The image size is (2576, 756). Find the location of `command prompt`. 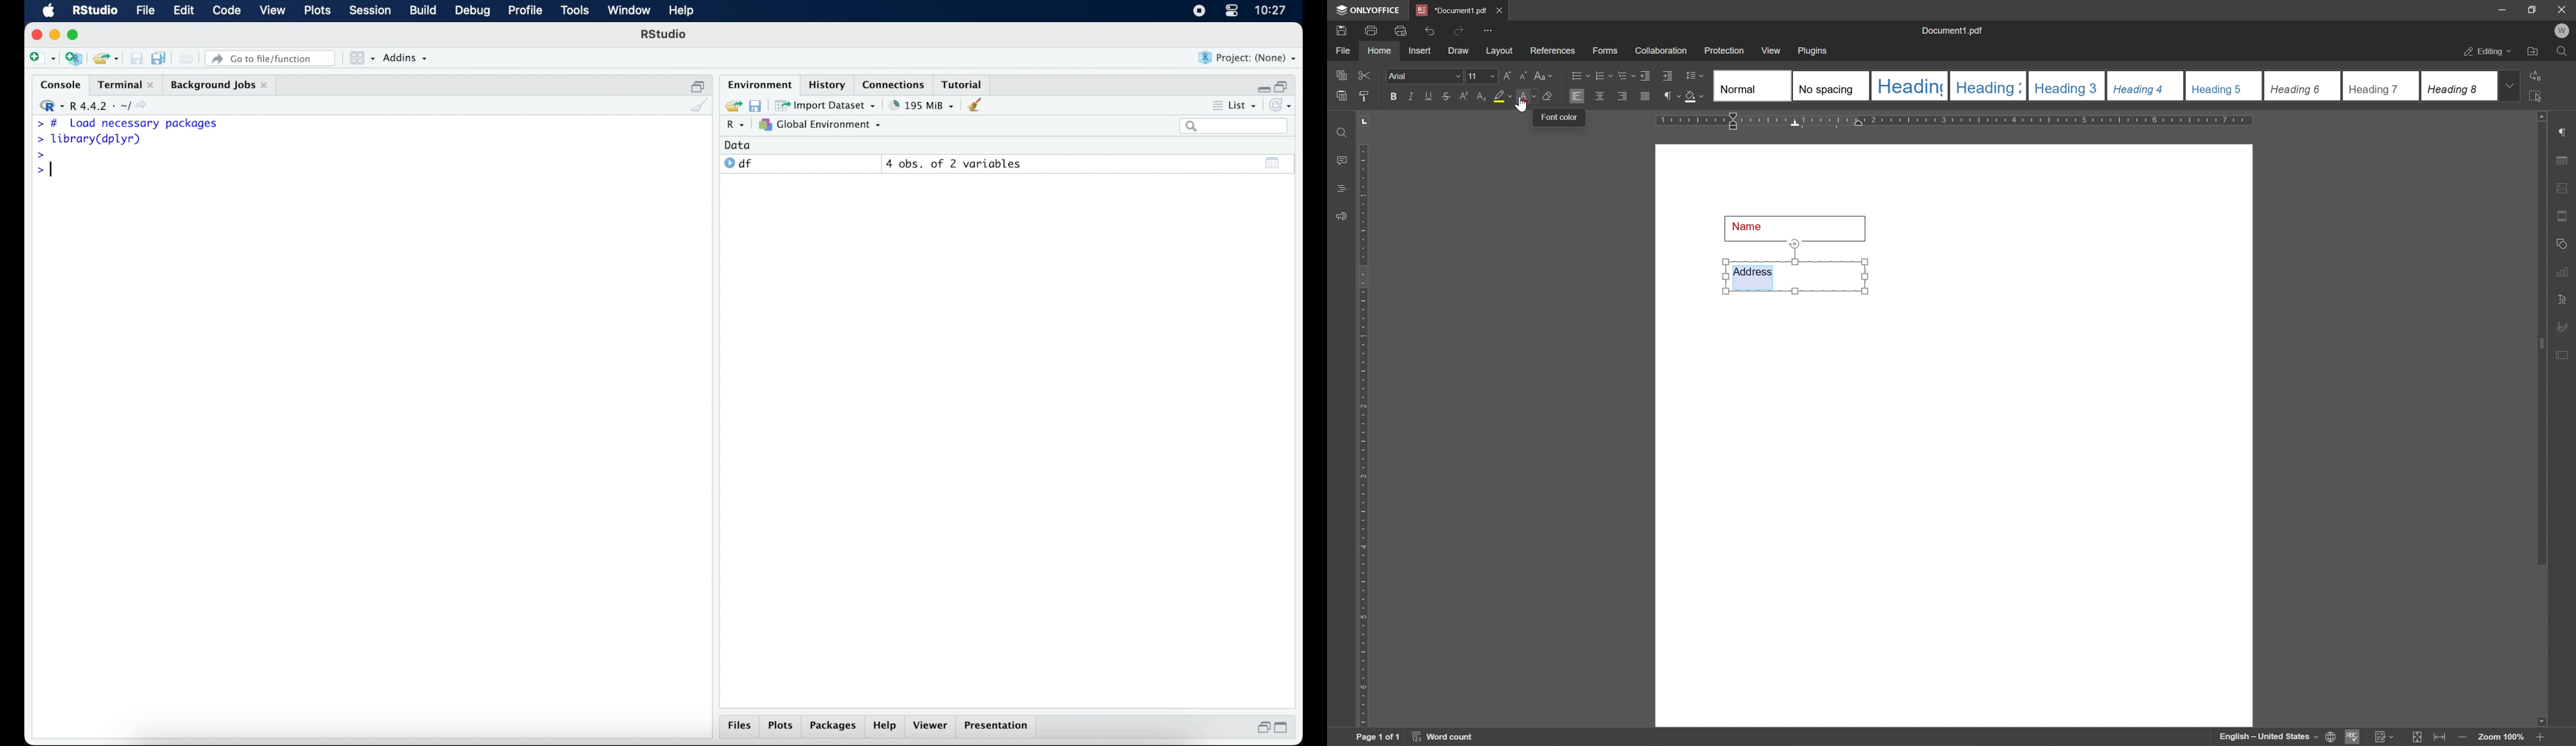

command prompt is located at coordinates (40, 172).